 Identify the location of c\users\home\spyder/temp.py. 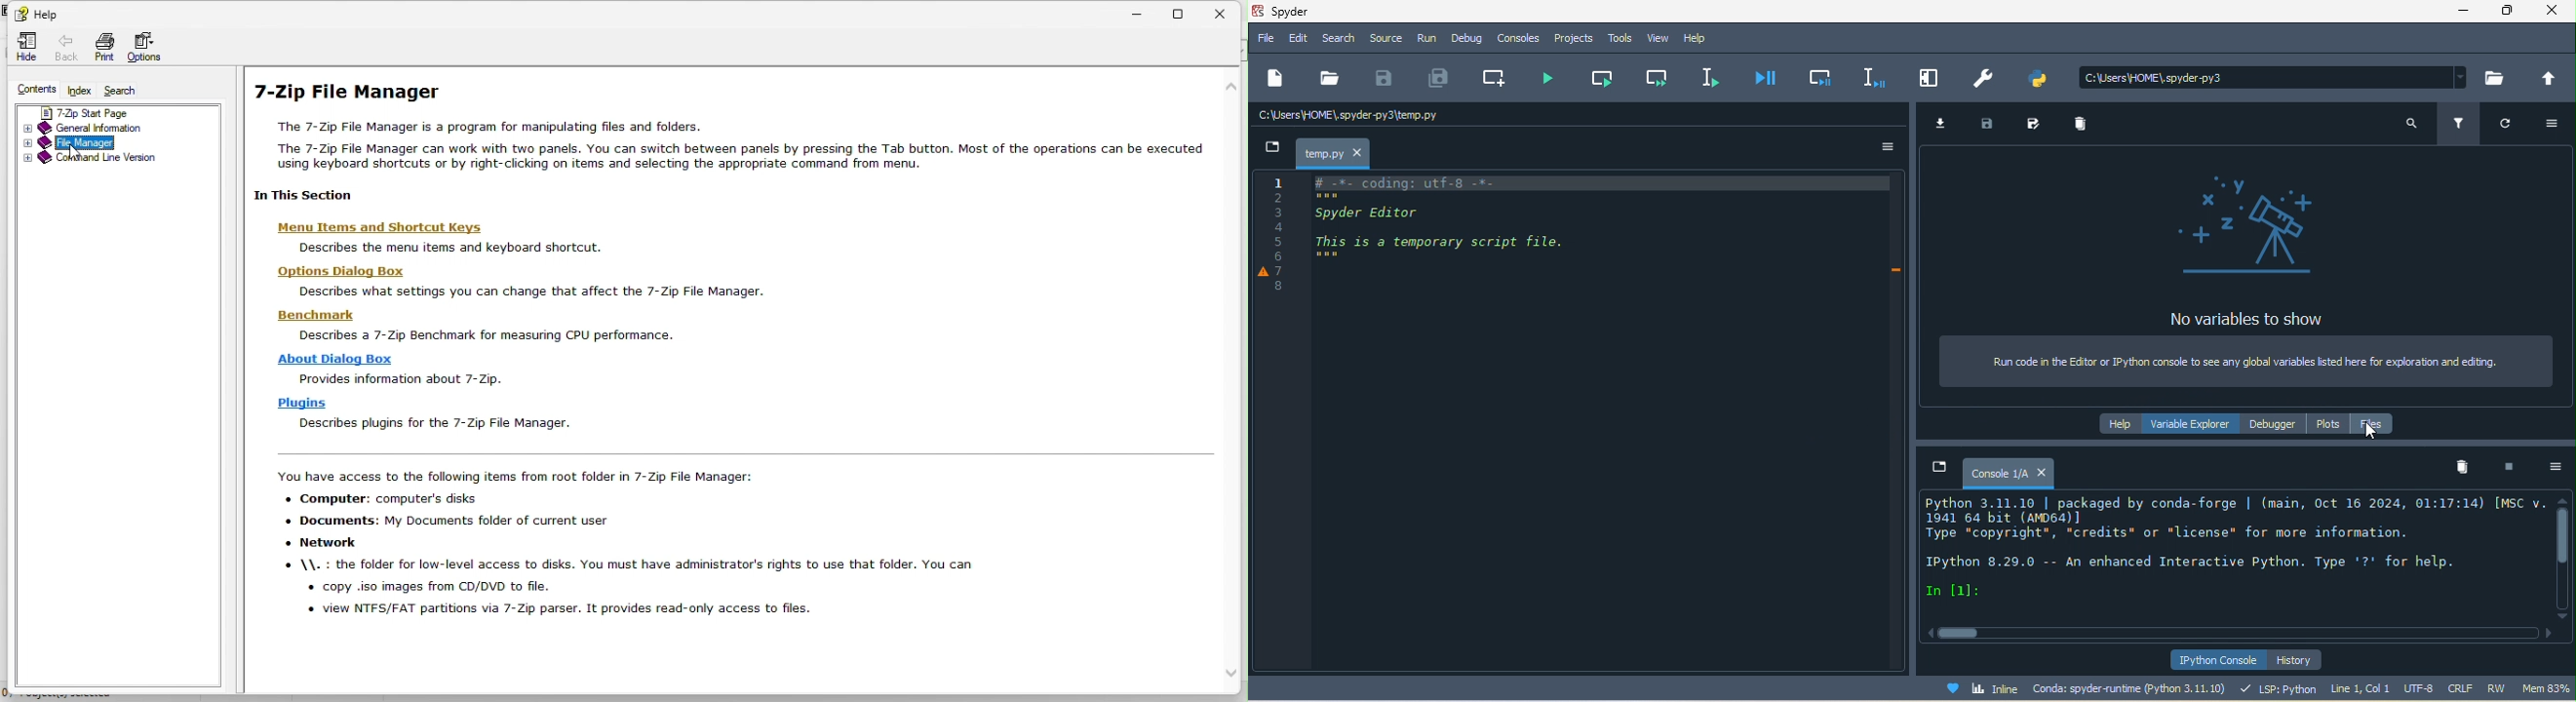
(1362, 116).